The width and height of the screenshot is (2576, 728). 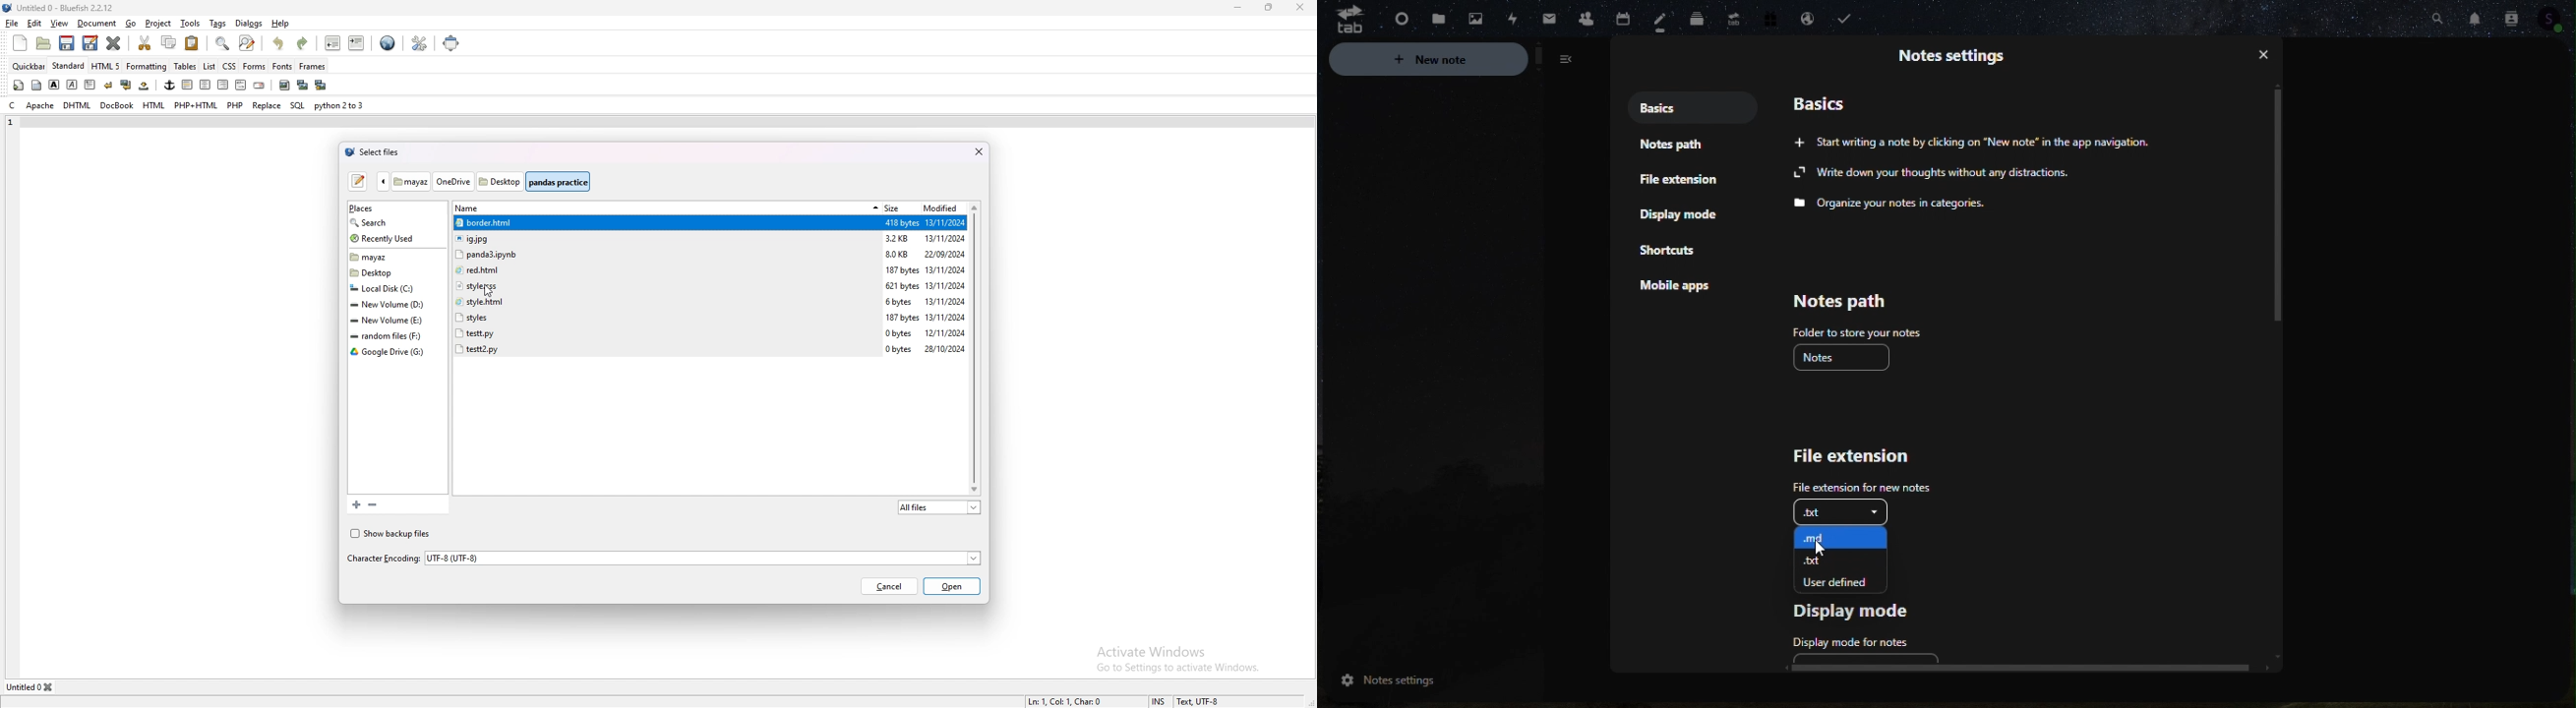 I want to click on size, so click(x=899, y=206).